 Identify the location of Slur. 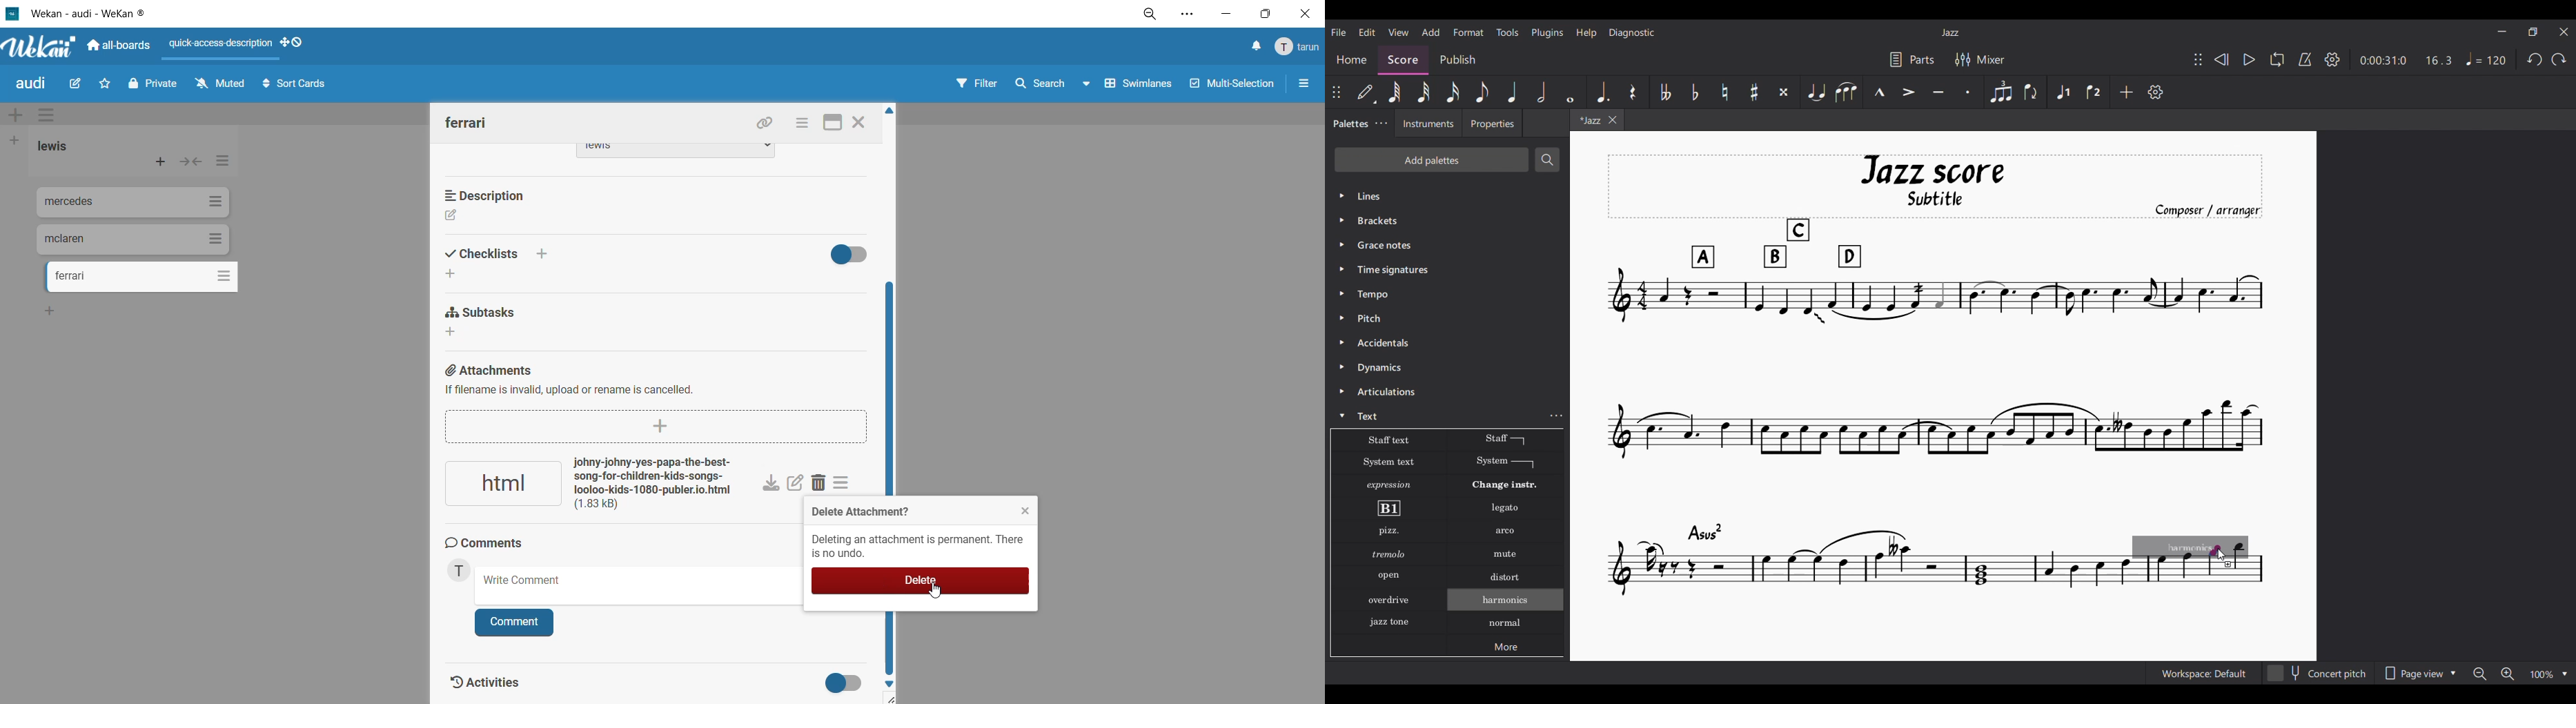
(1847, 92).